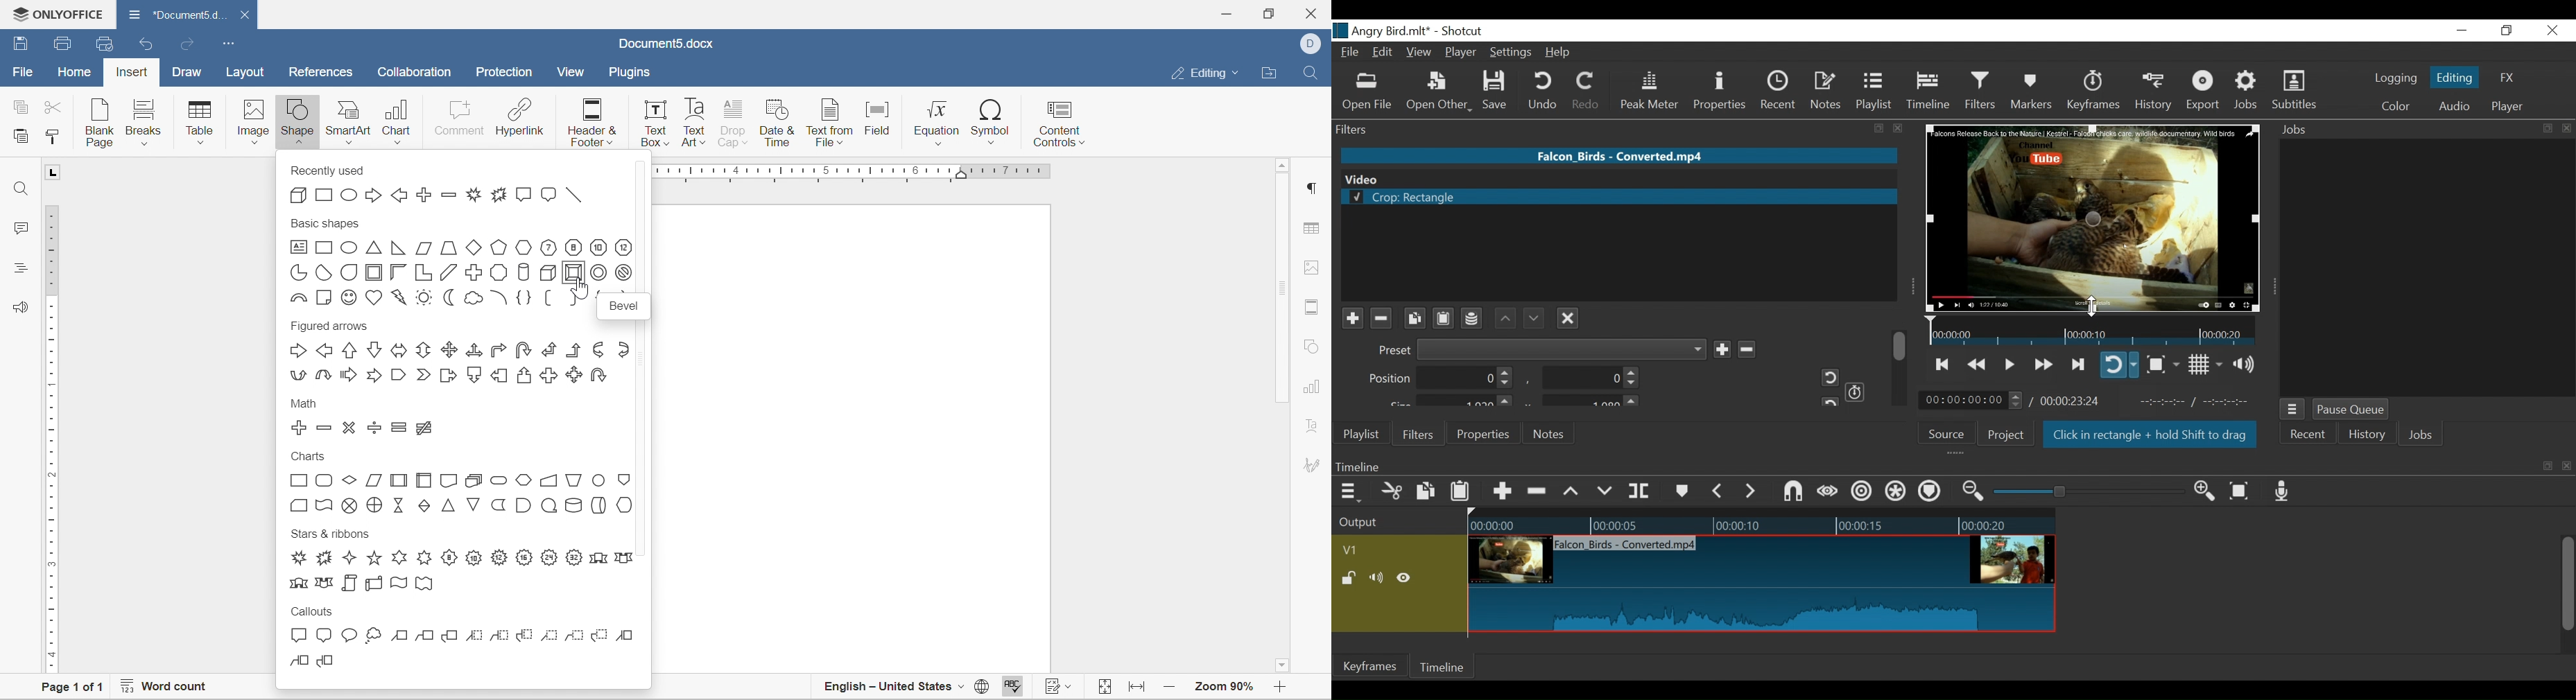 The width and height of the screenshot is (2576, 700). What do you see at coordinates (2093, 330) in the screenshot?
I see `Timeline` at bounding box center [2093, 330].